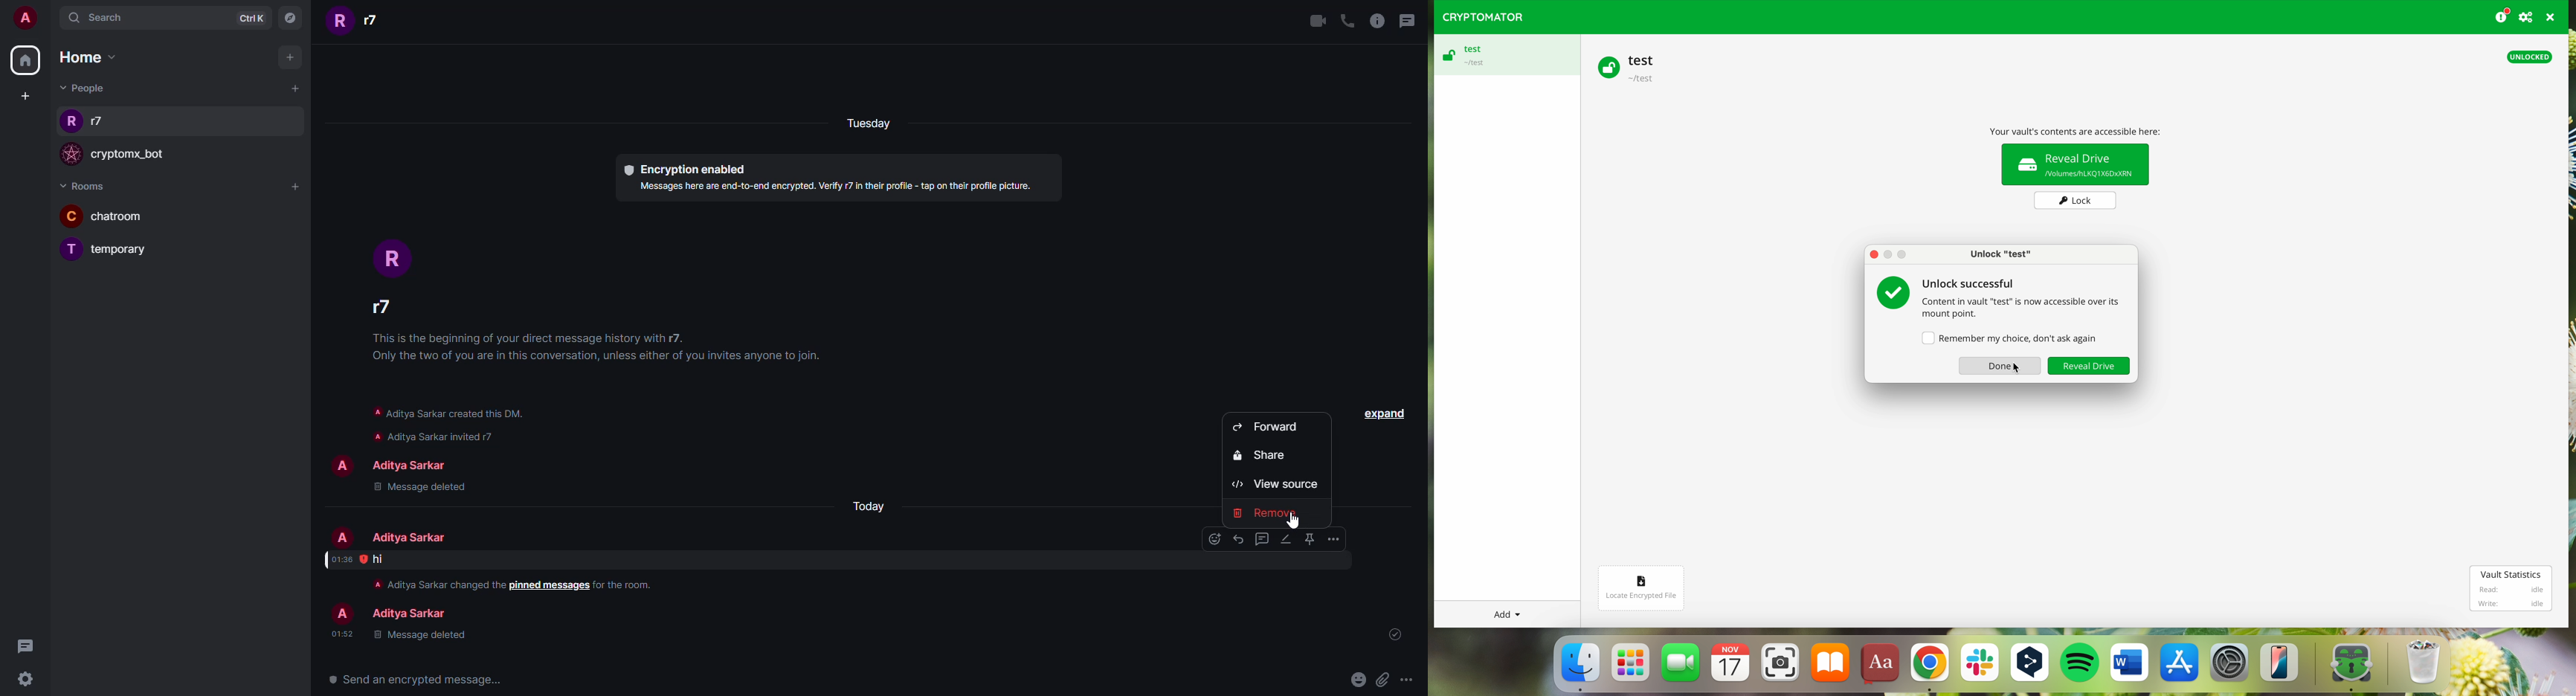 This screenshot has width=2576, height=700. Describe the element at coordinates (2231, 667) in the screenshot. I see `settings` at that location.